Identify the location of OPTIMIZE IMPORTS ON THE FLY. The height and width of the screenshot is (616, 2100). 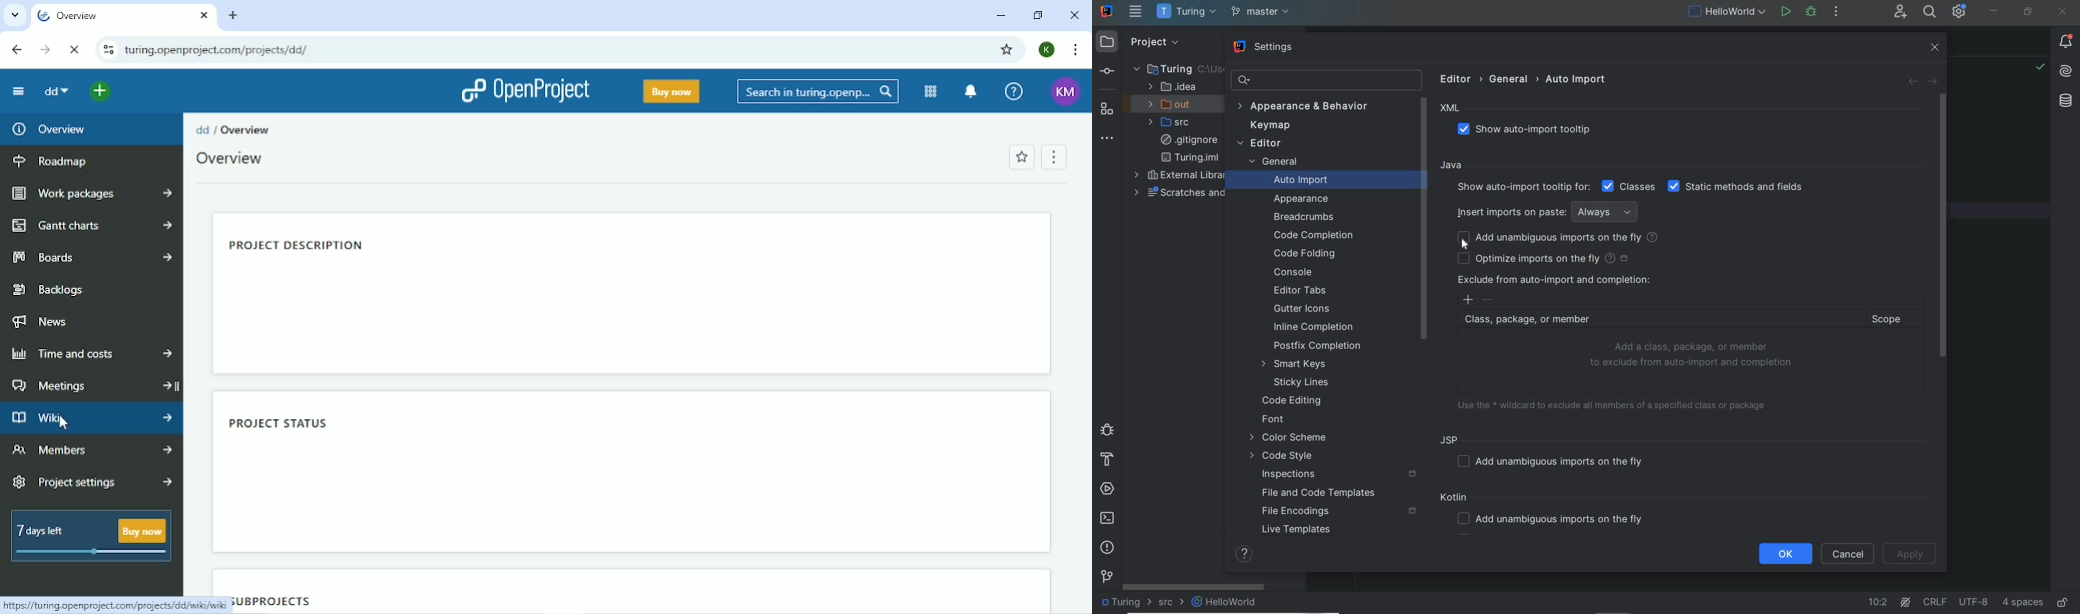
(1544, 258).